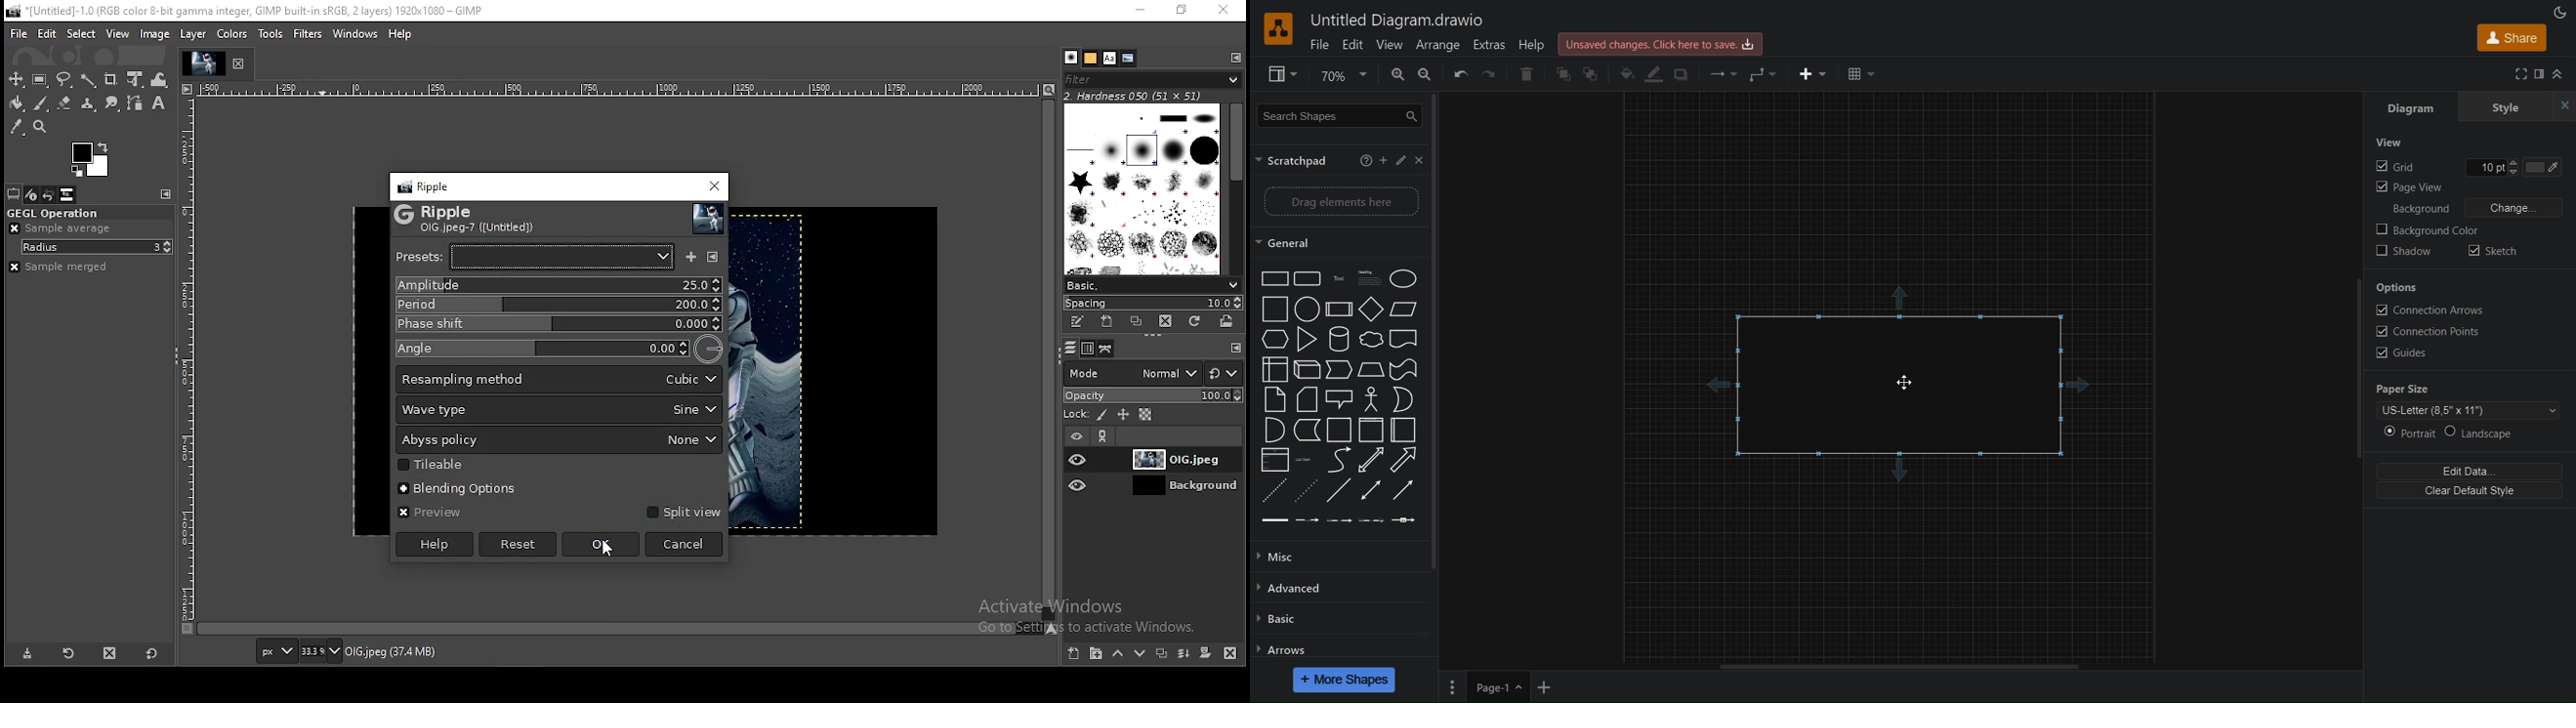  What do you see at coordinates (1275, 75) in the screenshot?
I see `View` at bounding box center [1275, 75].